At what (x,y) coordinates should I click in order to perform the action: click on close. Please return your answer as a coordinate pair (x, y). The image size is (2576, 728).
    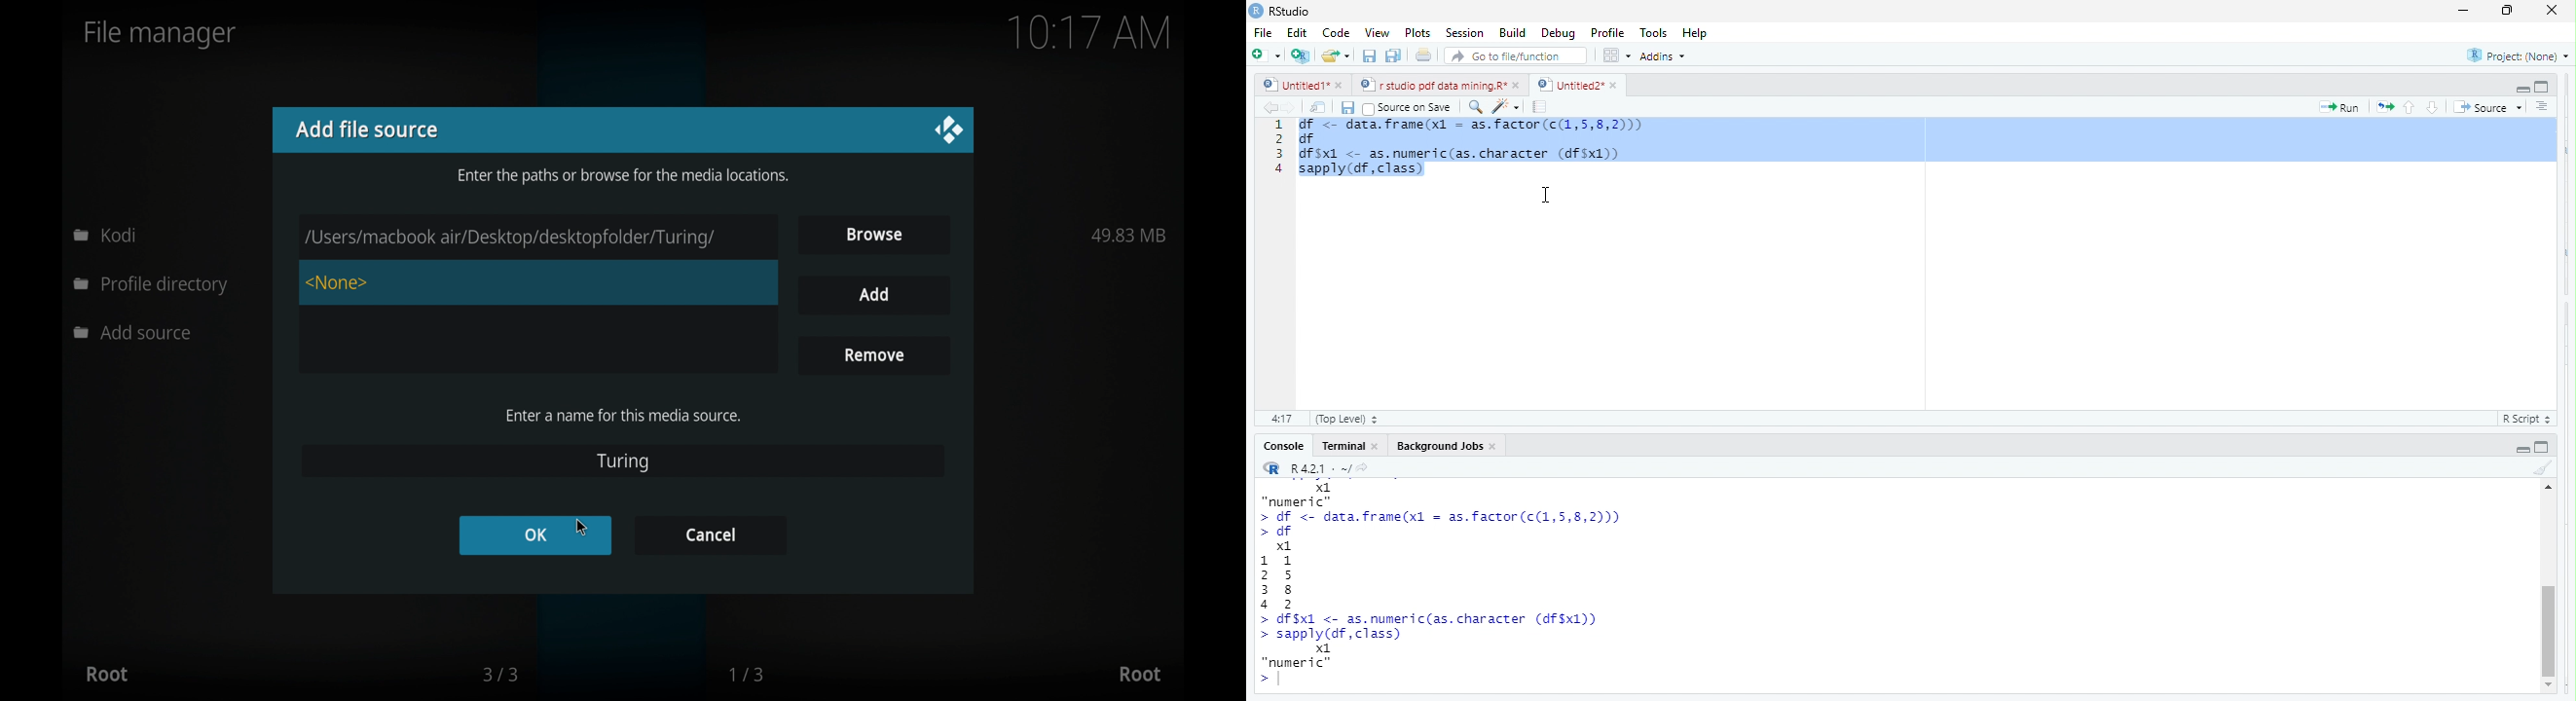
    Looking at the image, I should click on (948, 131).